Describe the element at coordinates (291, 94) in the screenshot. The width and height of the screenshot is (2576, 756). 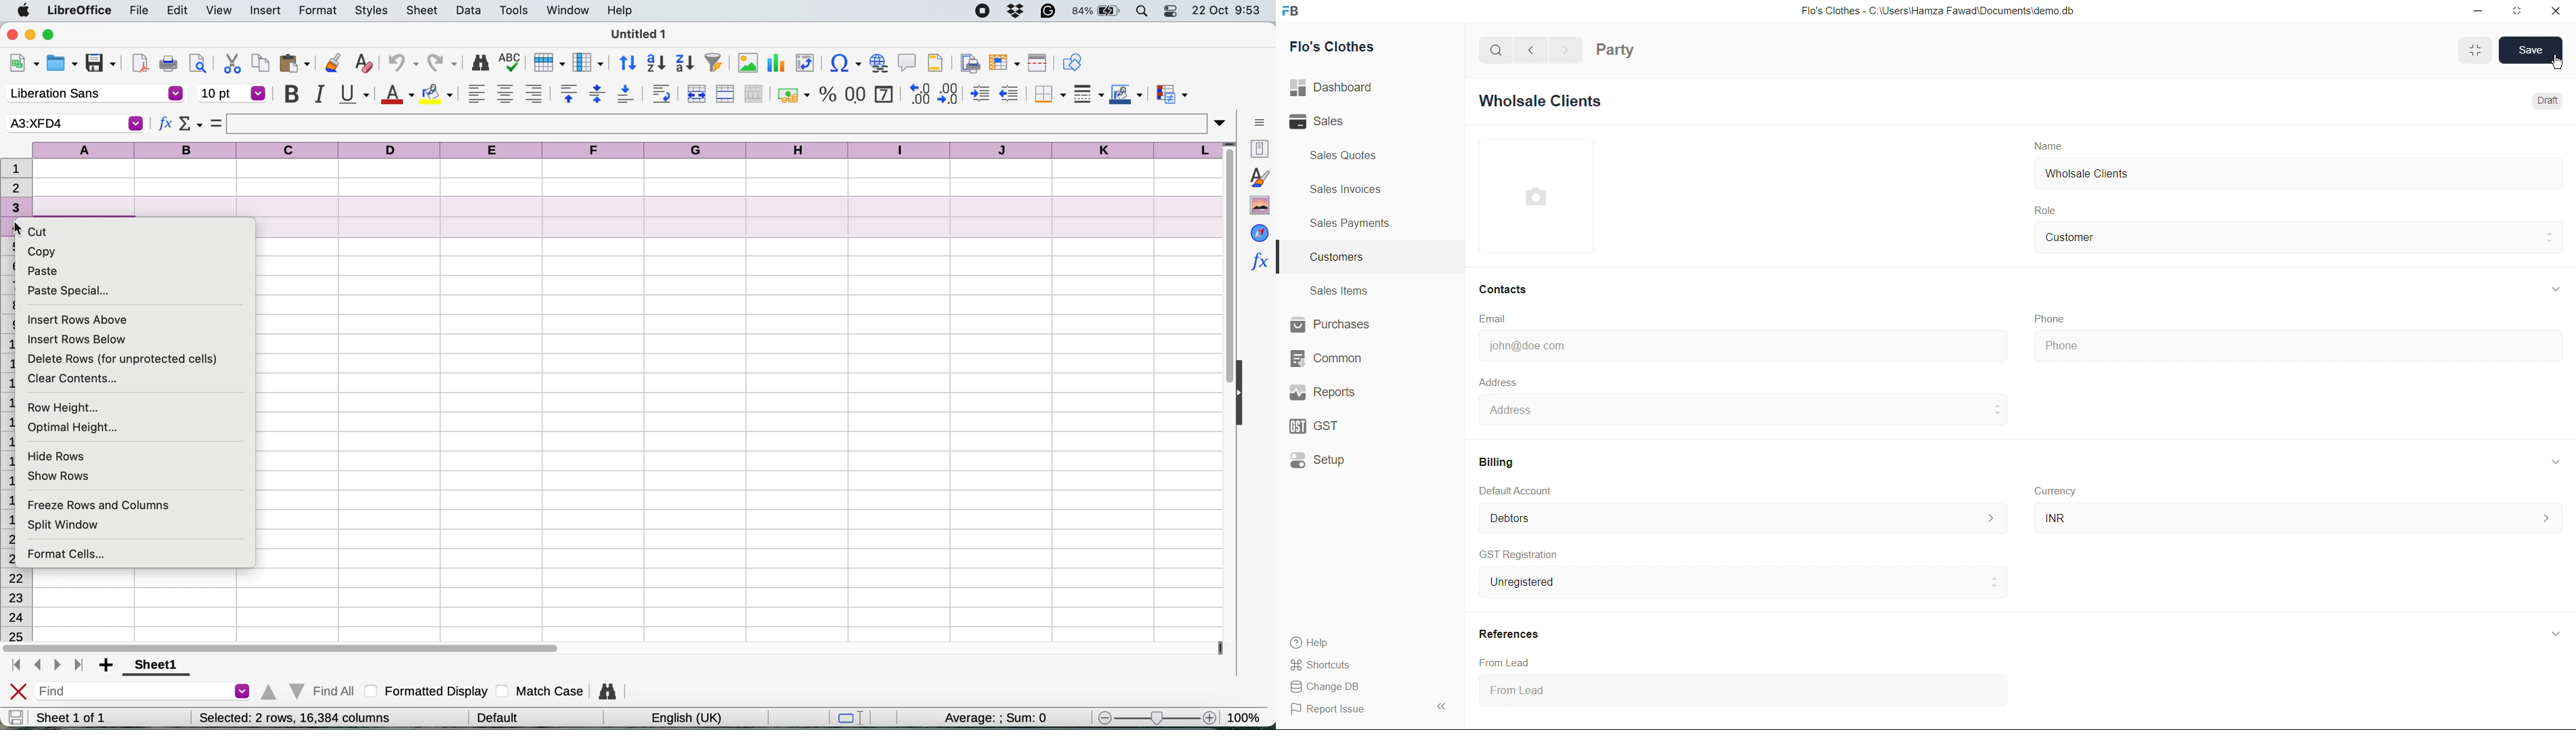
I see `bold` at that location.